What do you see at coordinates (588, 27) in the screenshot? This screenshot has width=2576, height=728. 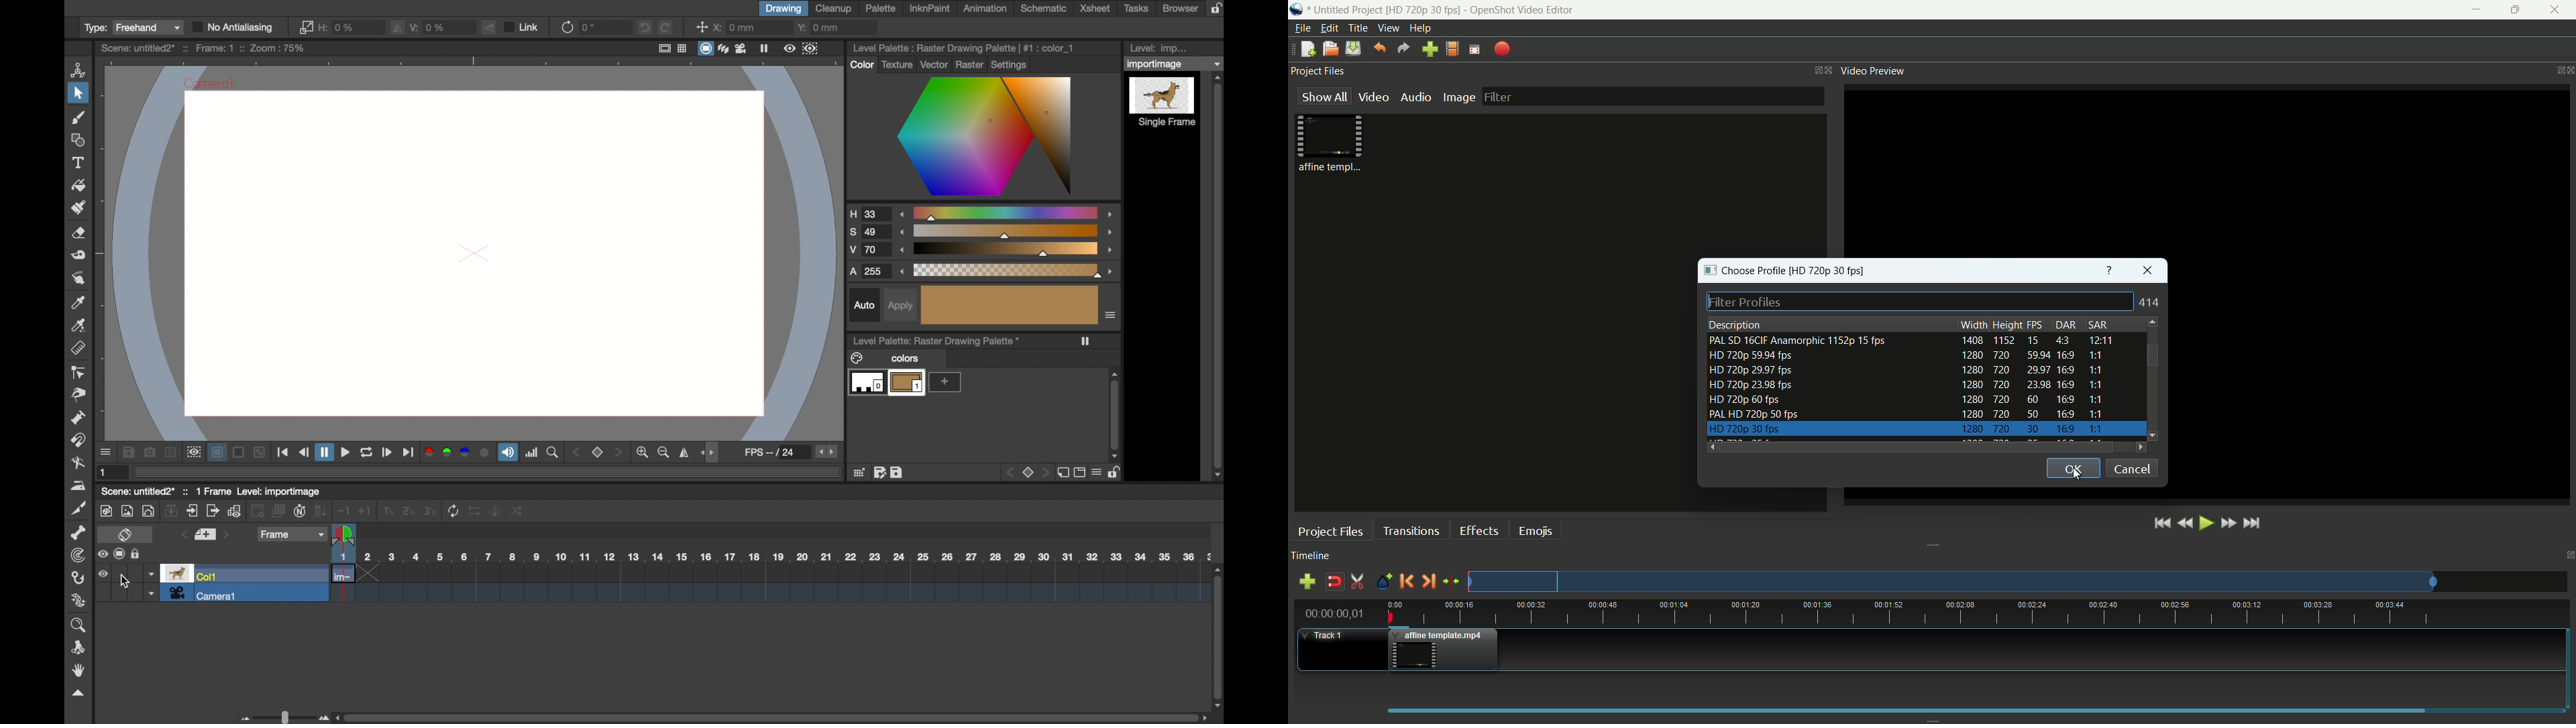 I see `0` at bounding box center [588, 27].